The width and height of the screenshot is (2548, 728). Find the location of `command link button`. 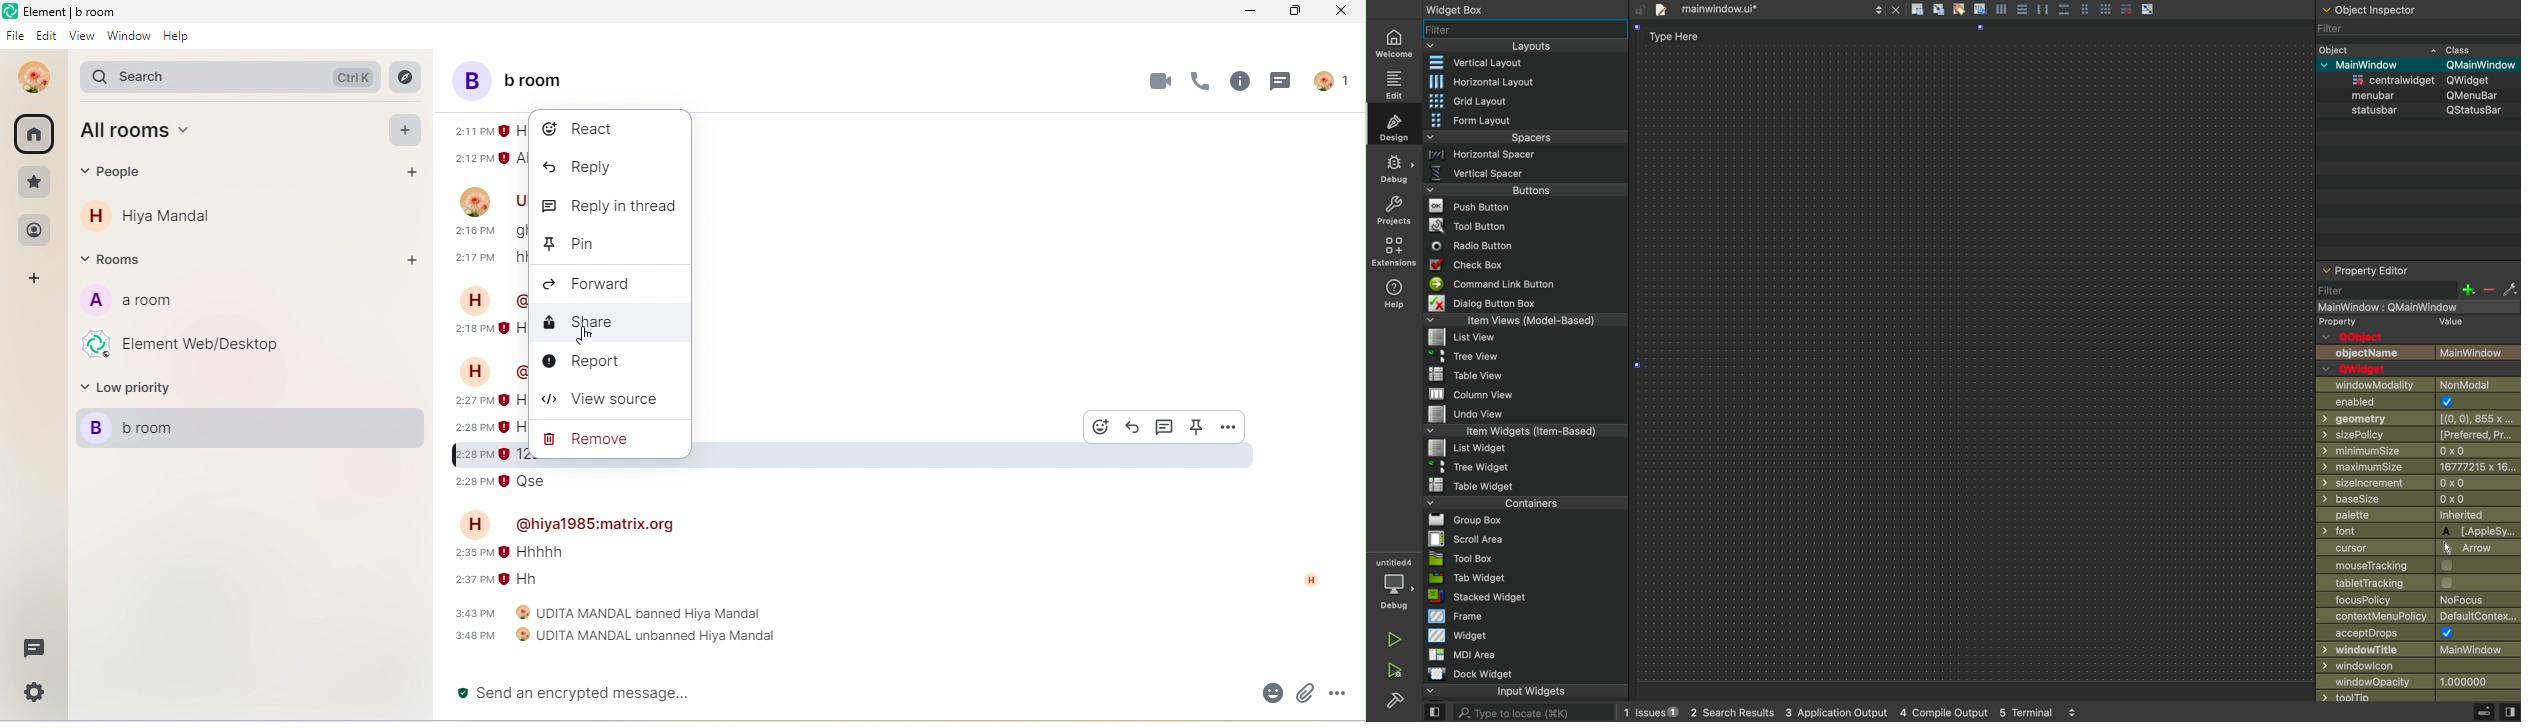

command link button is located at coordinates (1527, 283).